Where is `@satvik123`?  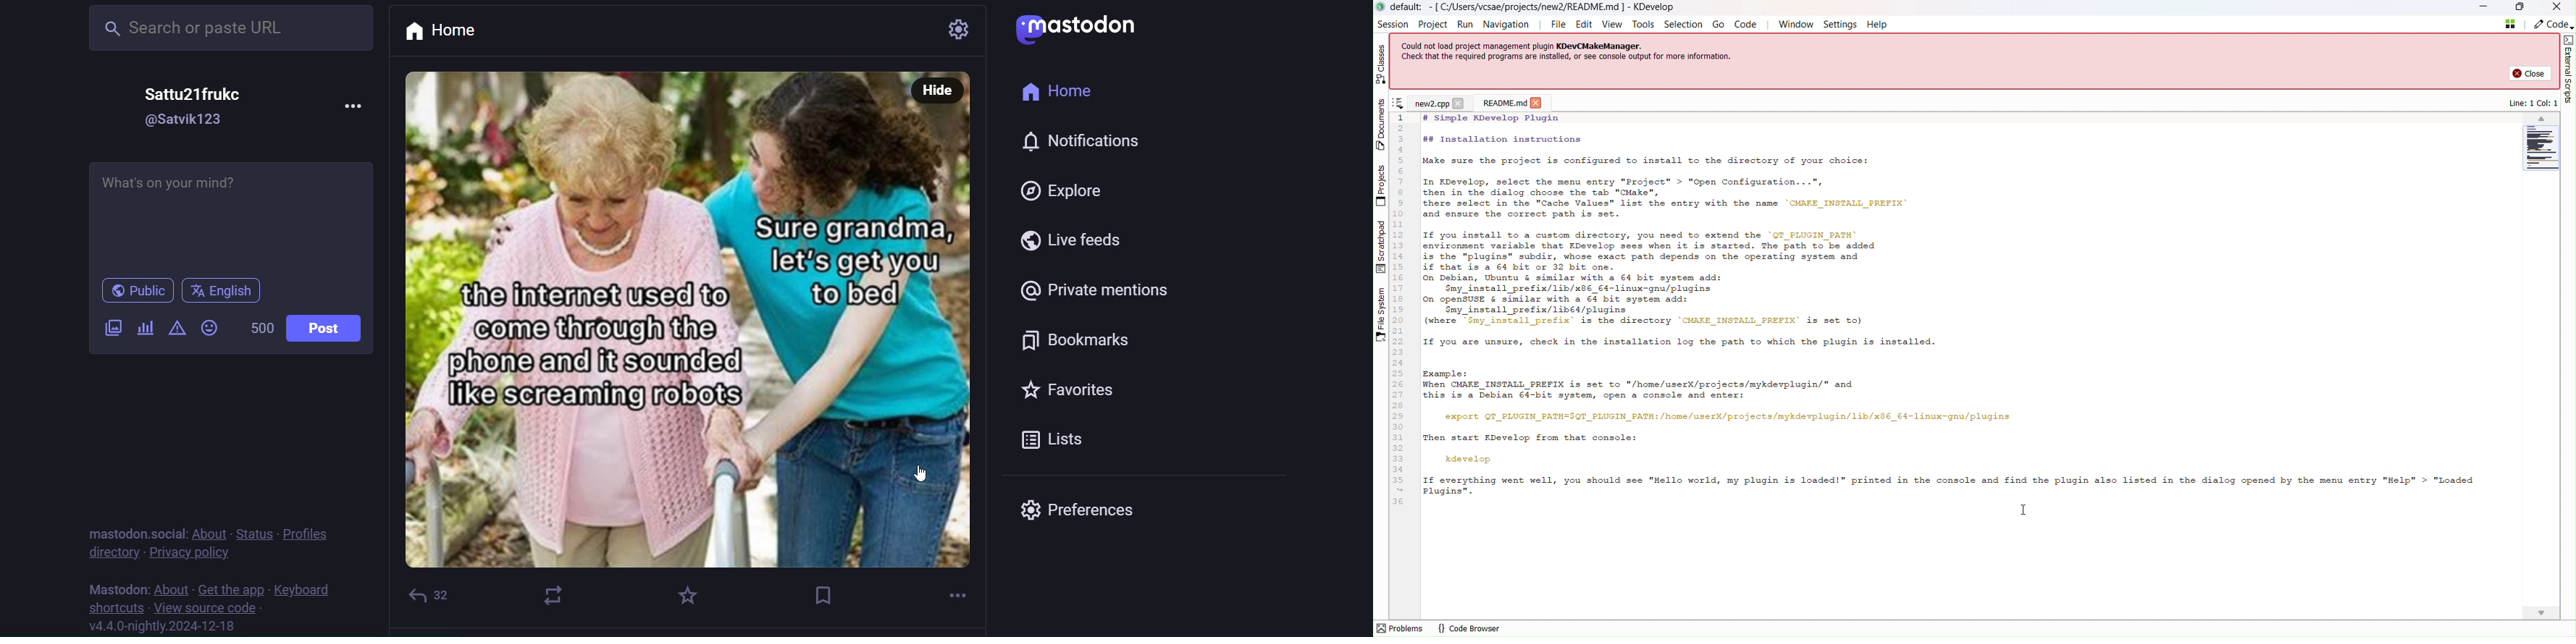 @satvik123 is located at coordinates (185, 120).